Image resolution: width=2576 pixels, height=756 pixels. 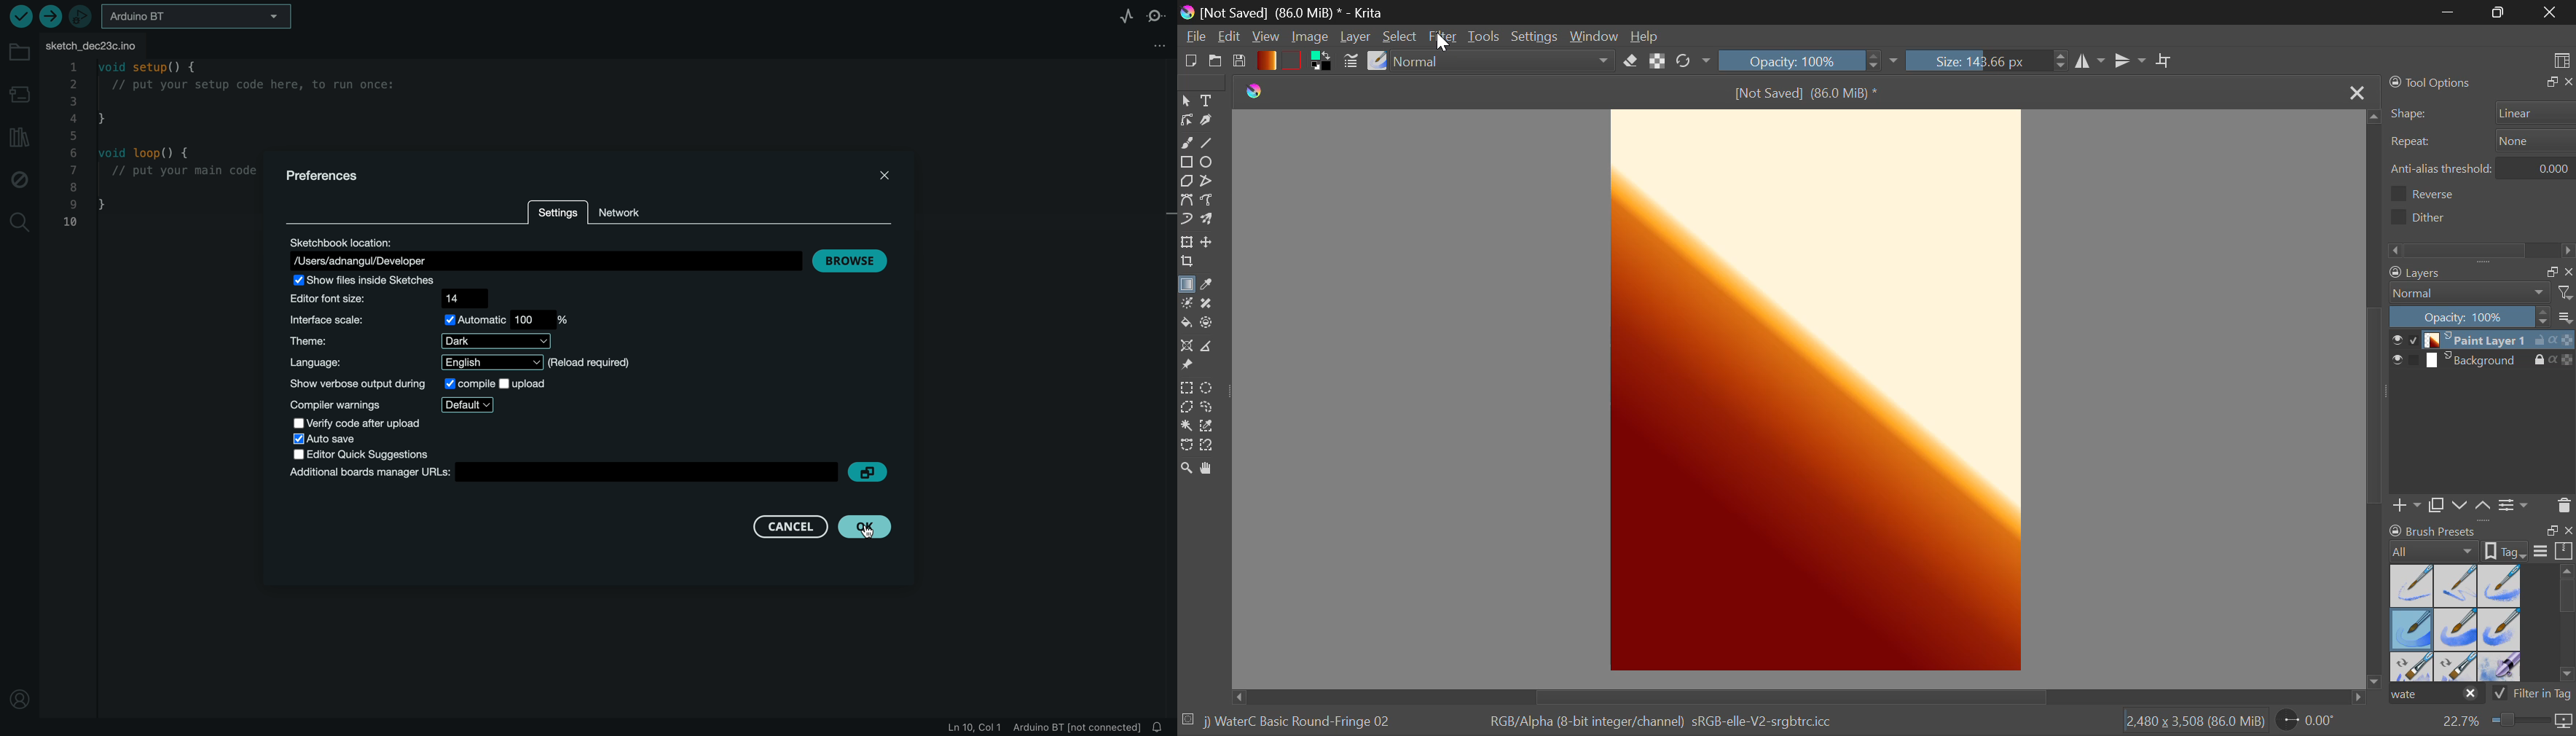 What do you see at coordinates (203, 18) in the screenshot?
I see `board selecter` at bounding box center [203, 18].